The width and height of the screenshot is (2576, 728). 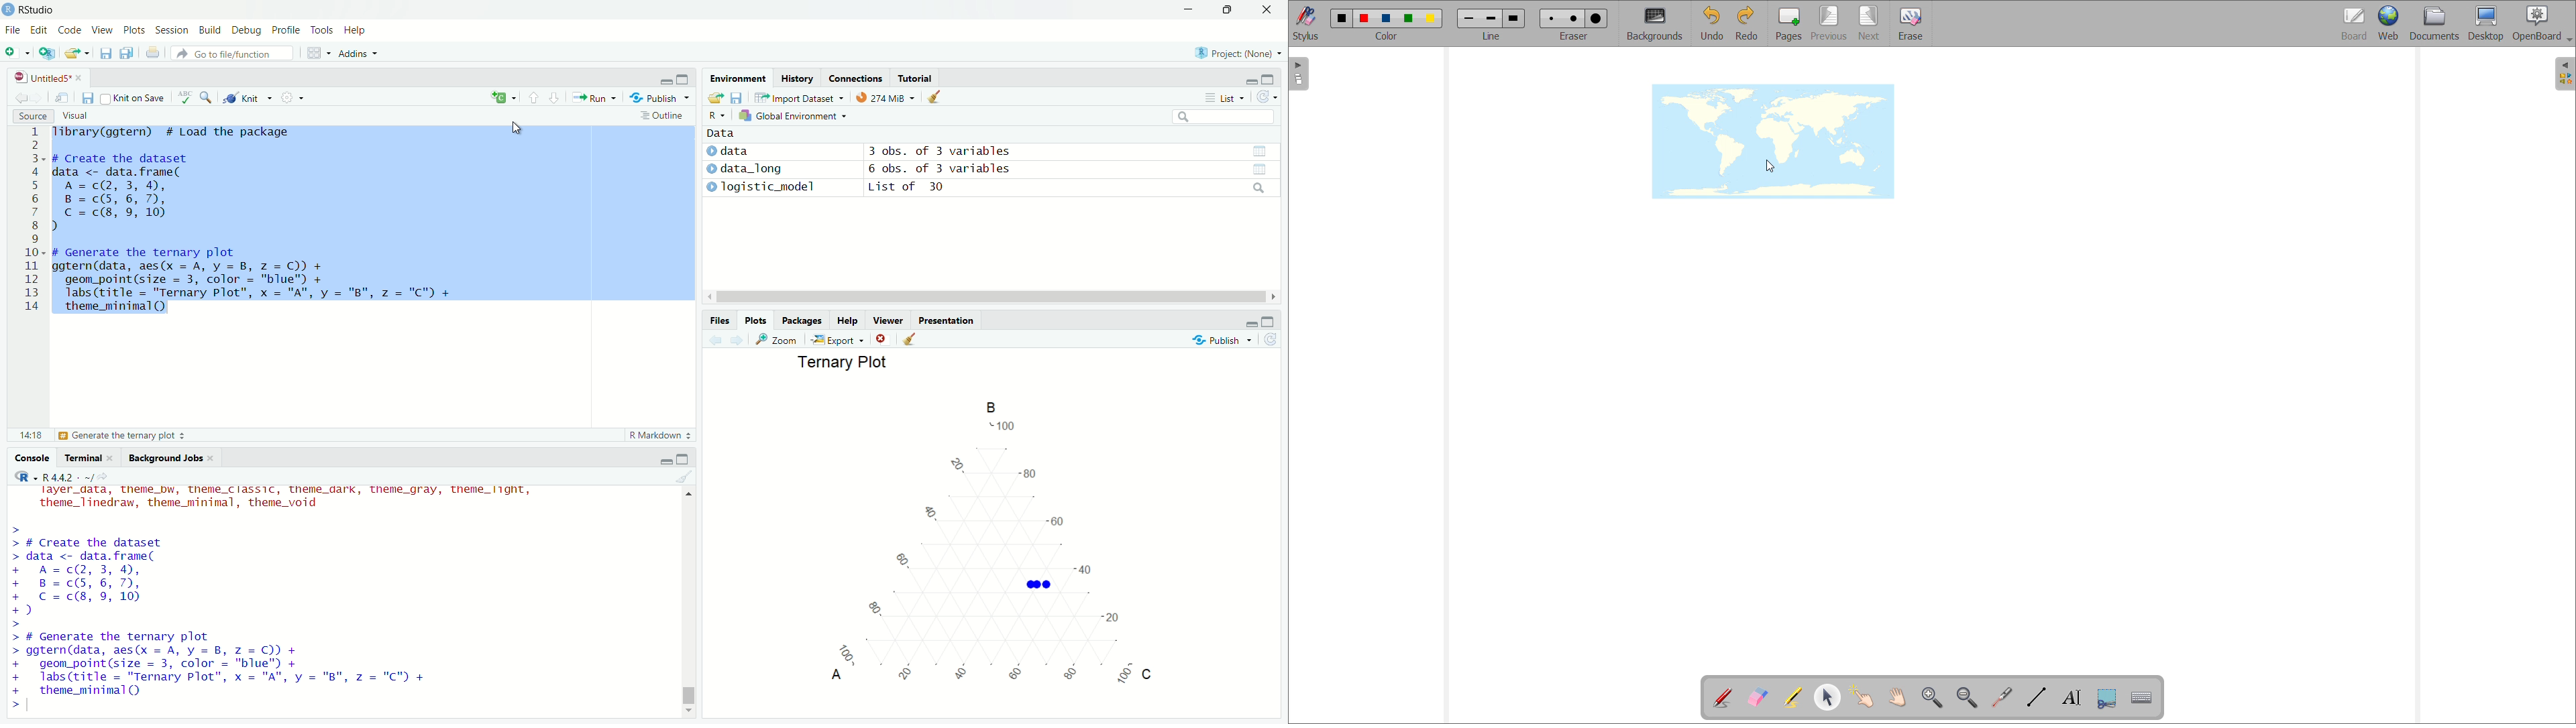 I want to click on view, so click(x=64, y=98).